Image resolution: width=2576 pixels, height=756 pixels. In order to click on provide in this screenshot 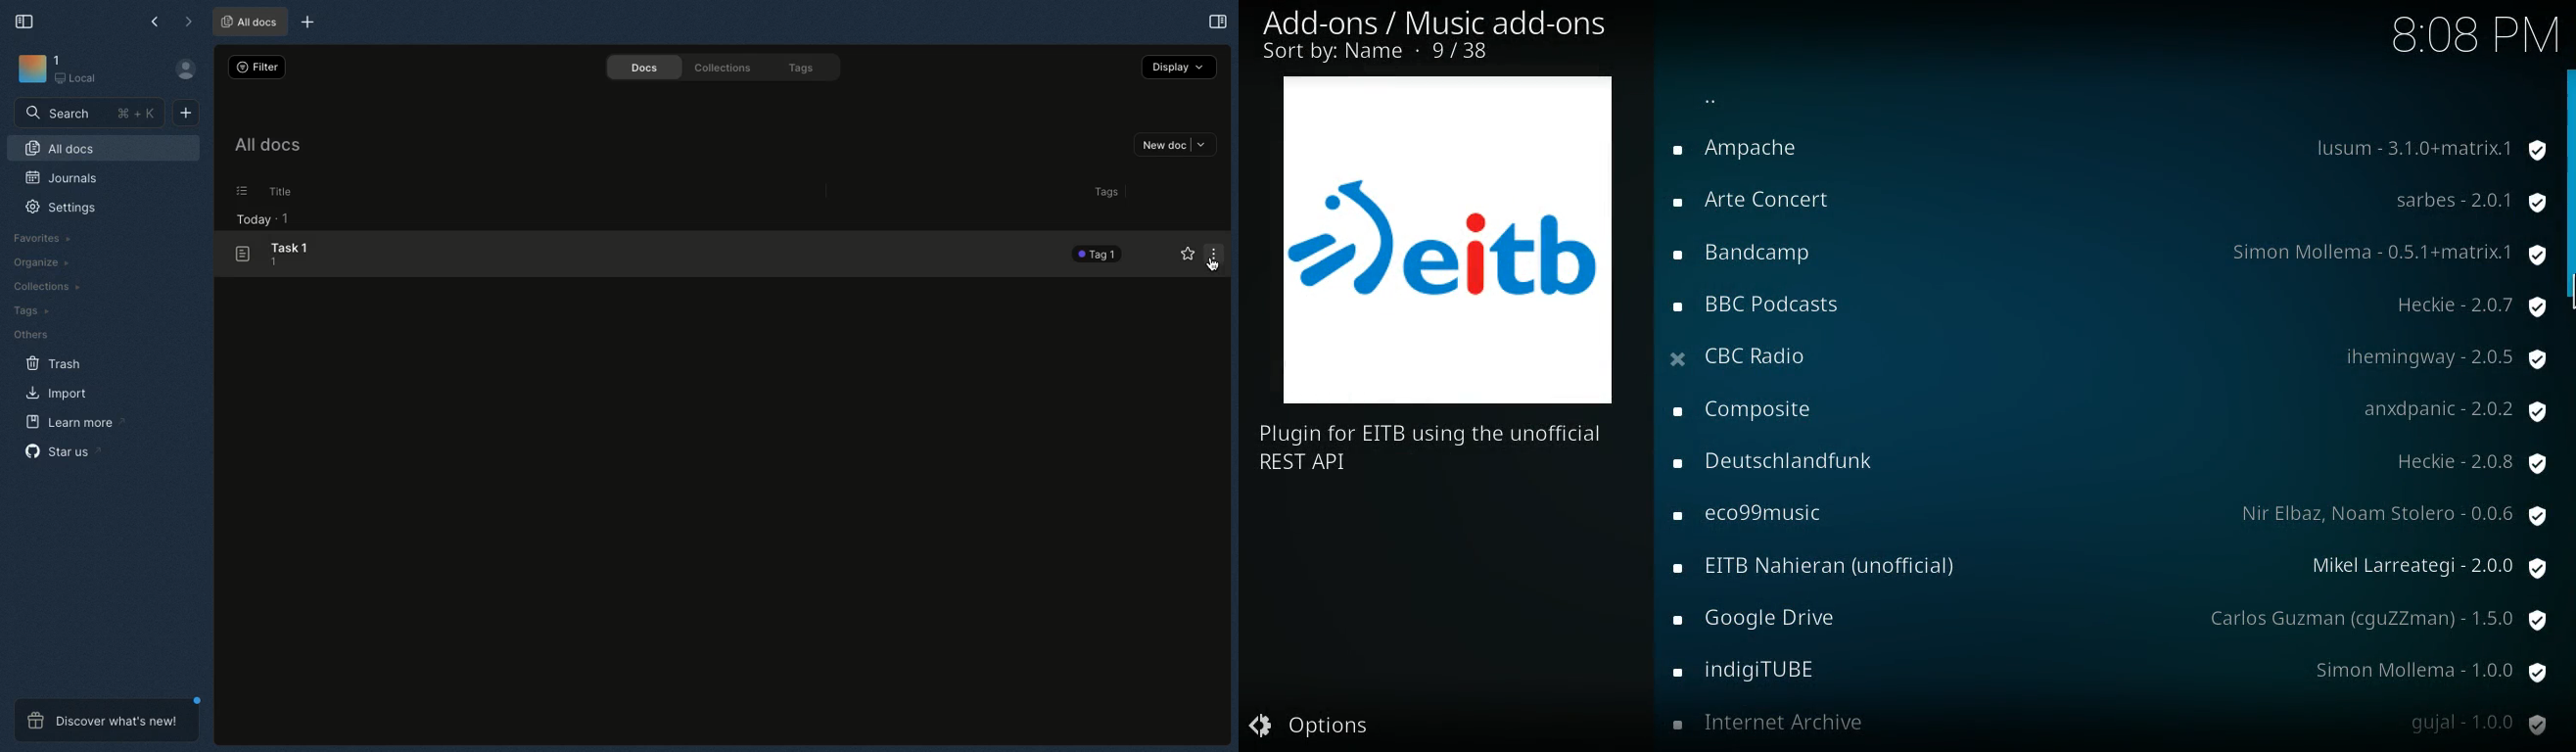, I will do `click(2447, 355)`.